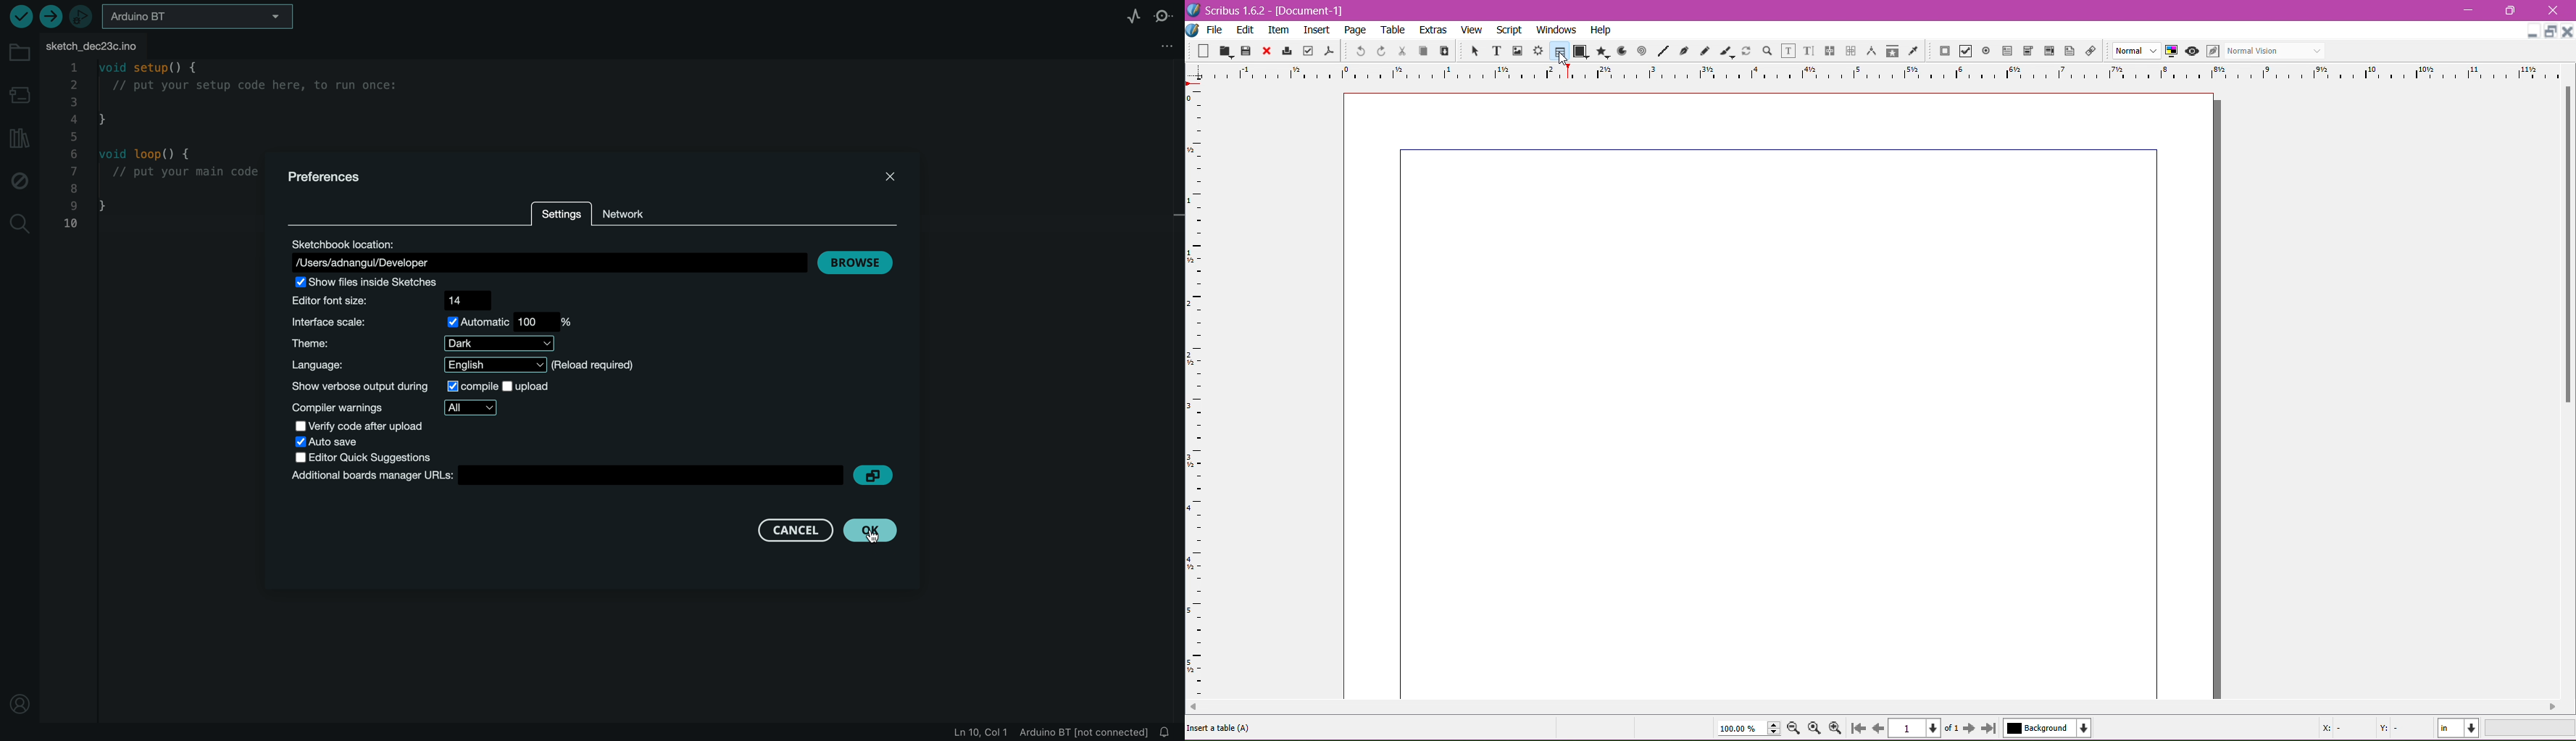 The height and width of the screenshot is (756, 2576). What do you see at coordinates (1683, 50) in the screenshot?
I see `Bezier Curve` at bounding box center [1683, 50].